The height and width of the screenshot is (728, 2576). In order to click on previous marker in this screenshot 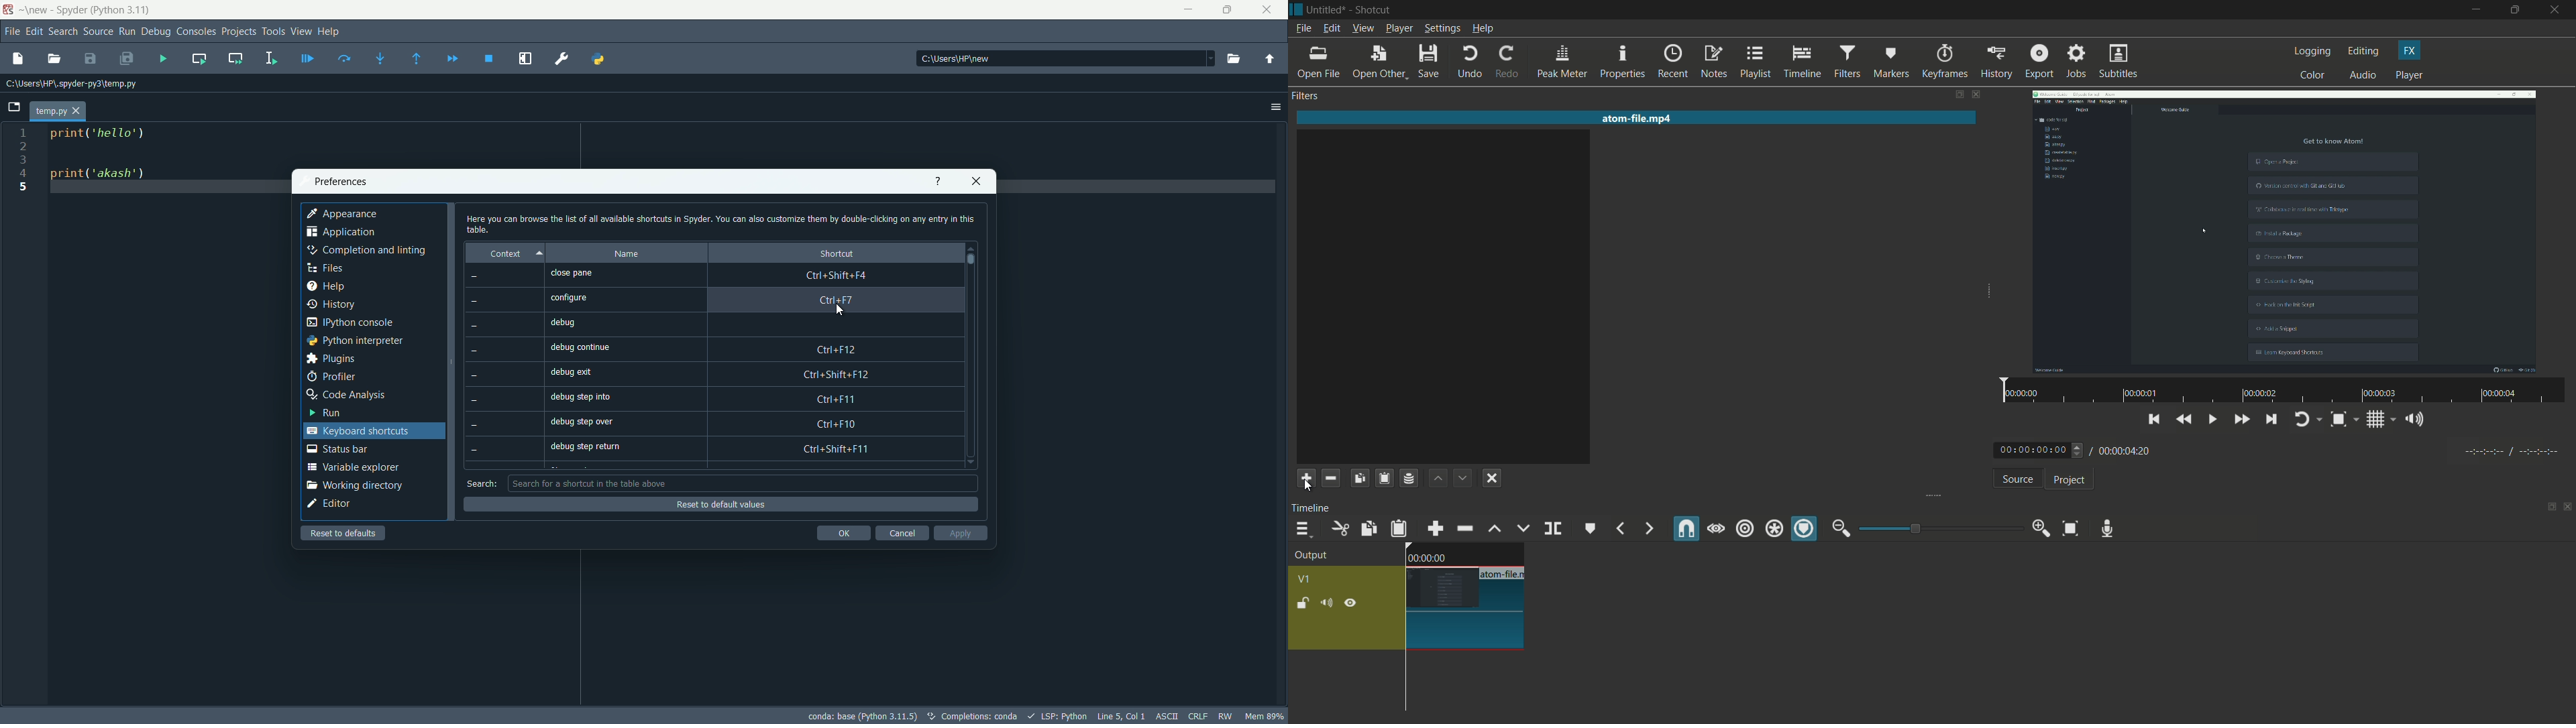, I will do `click(1619, 529)`.